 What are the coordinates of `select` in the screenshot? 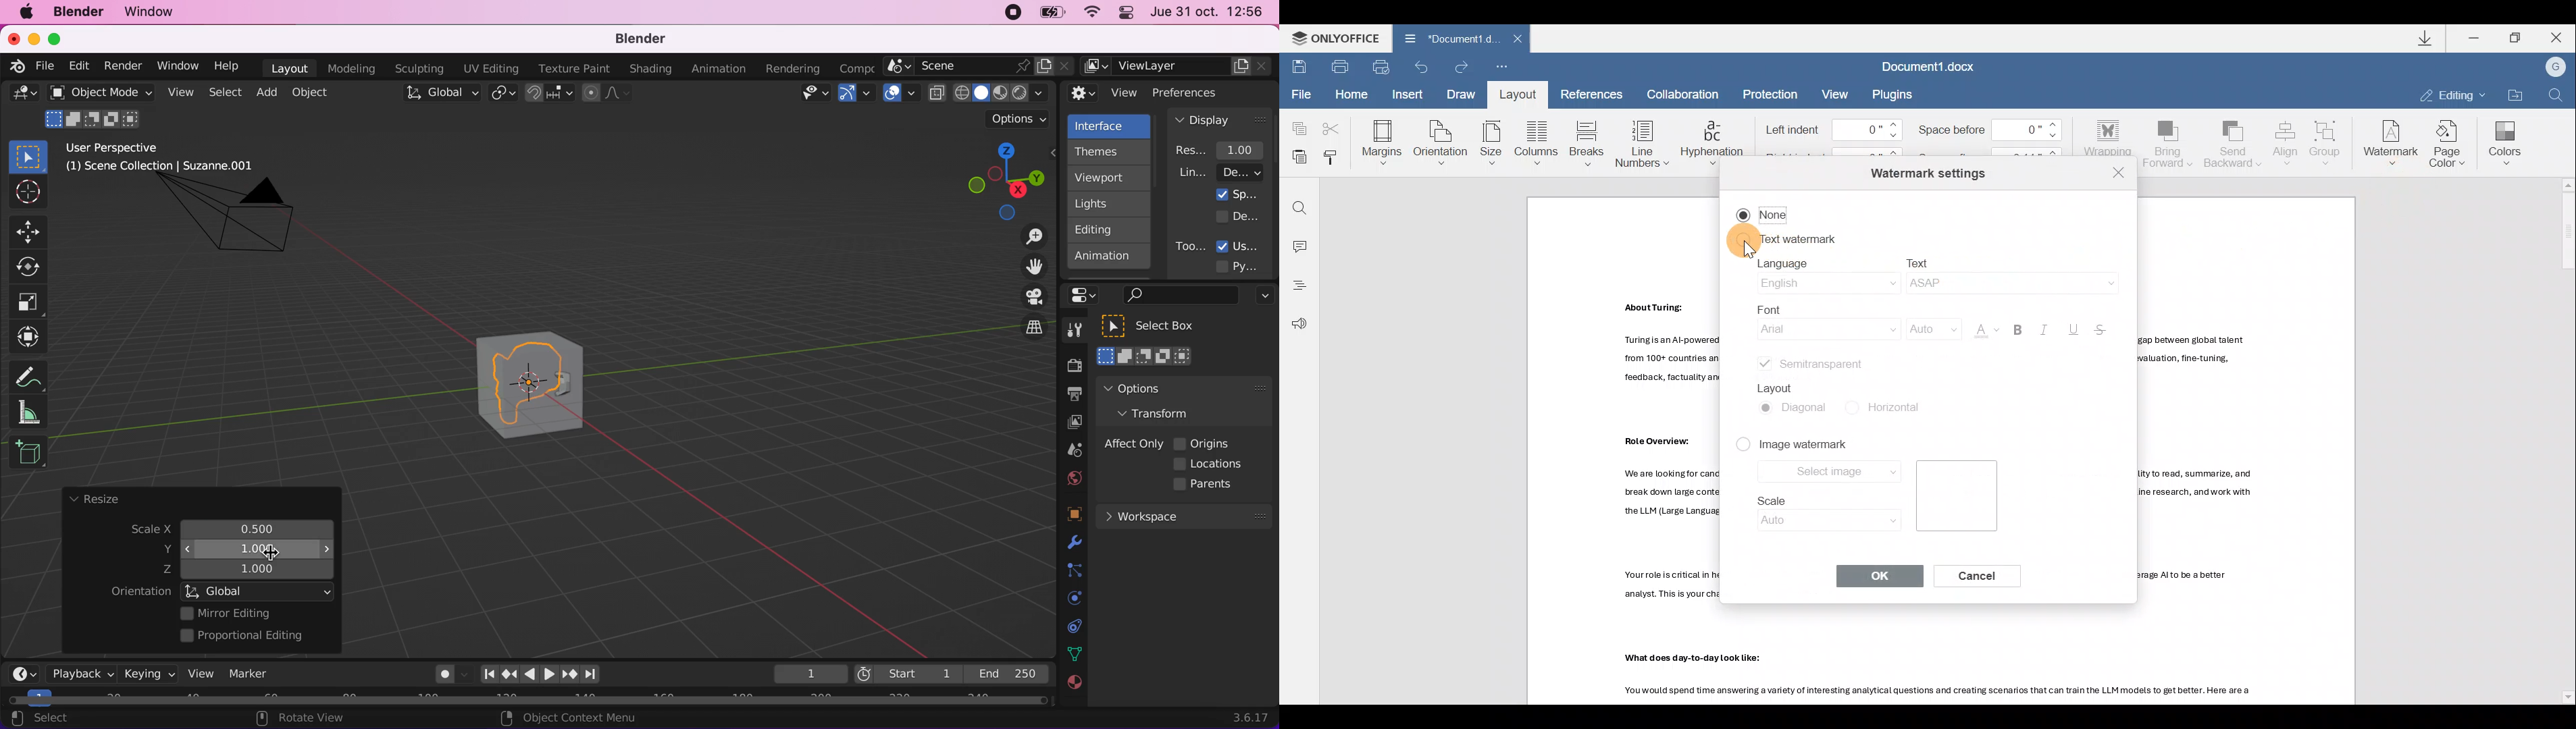 It's located at (224, 93).